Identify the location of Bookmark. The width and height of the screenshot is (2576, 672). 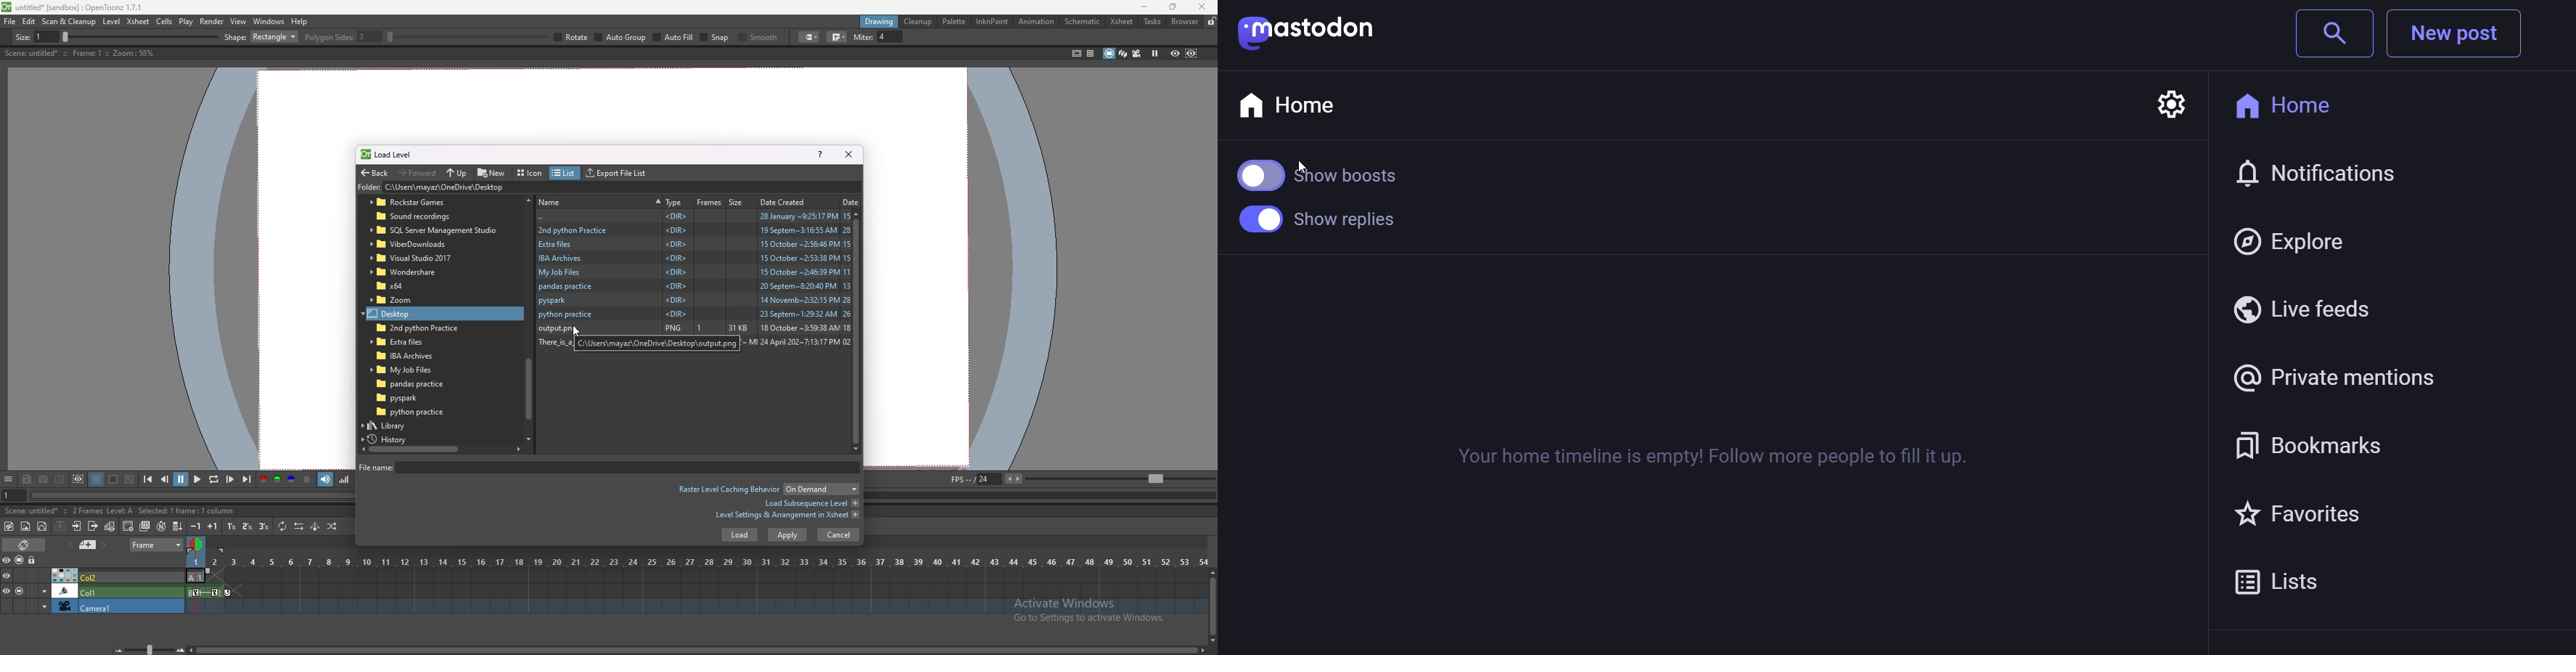
(2355, 450).